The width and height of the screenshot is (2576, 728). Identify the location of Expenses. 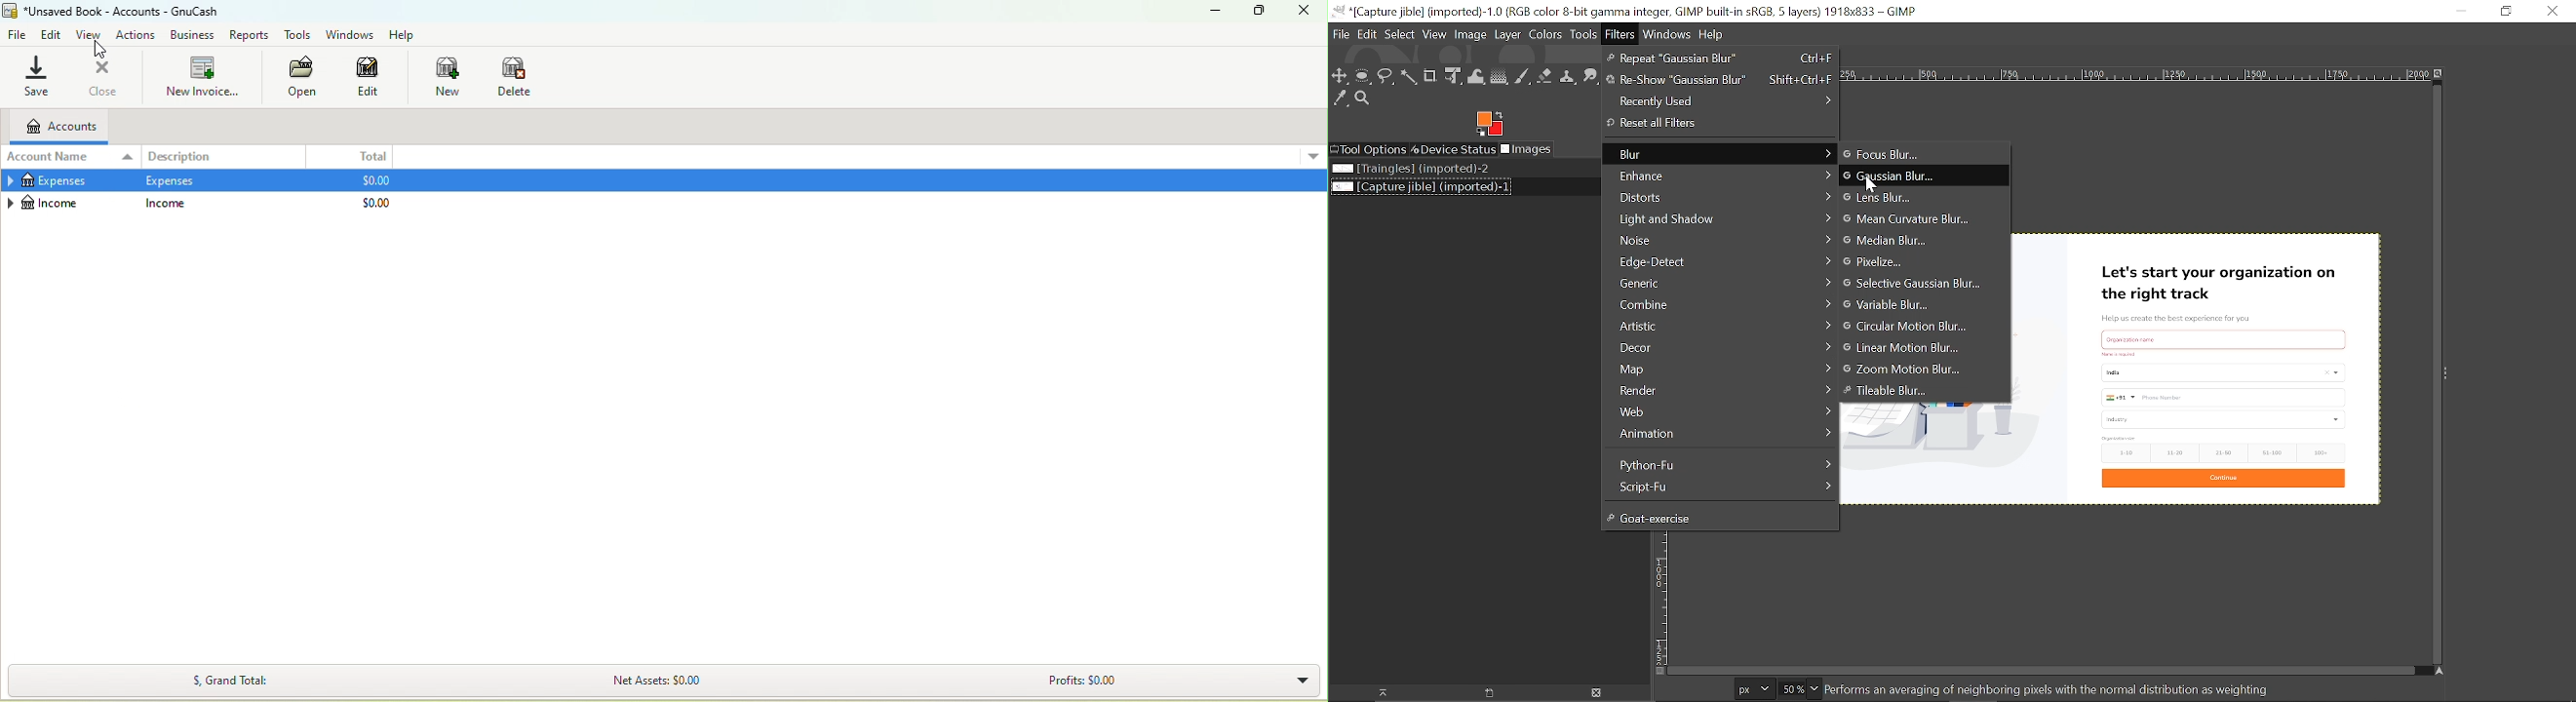
(53, 181).